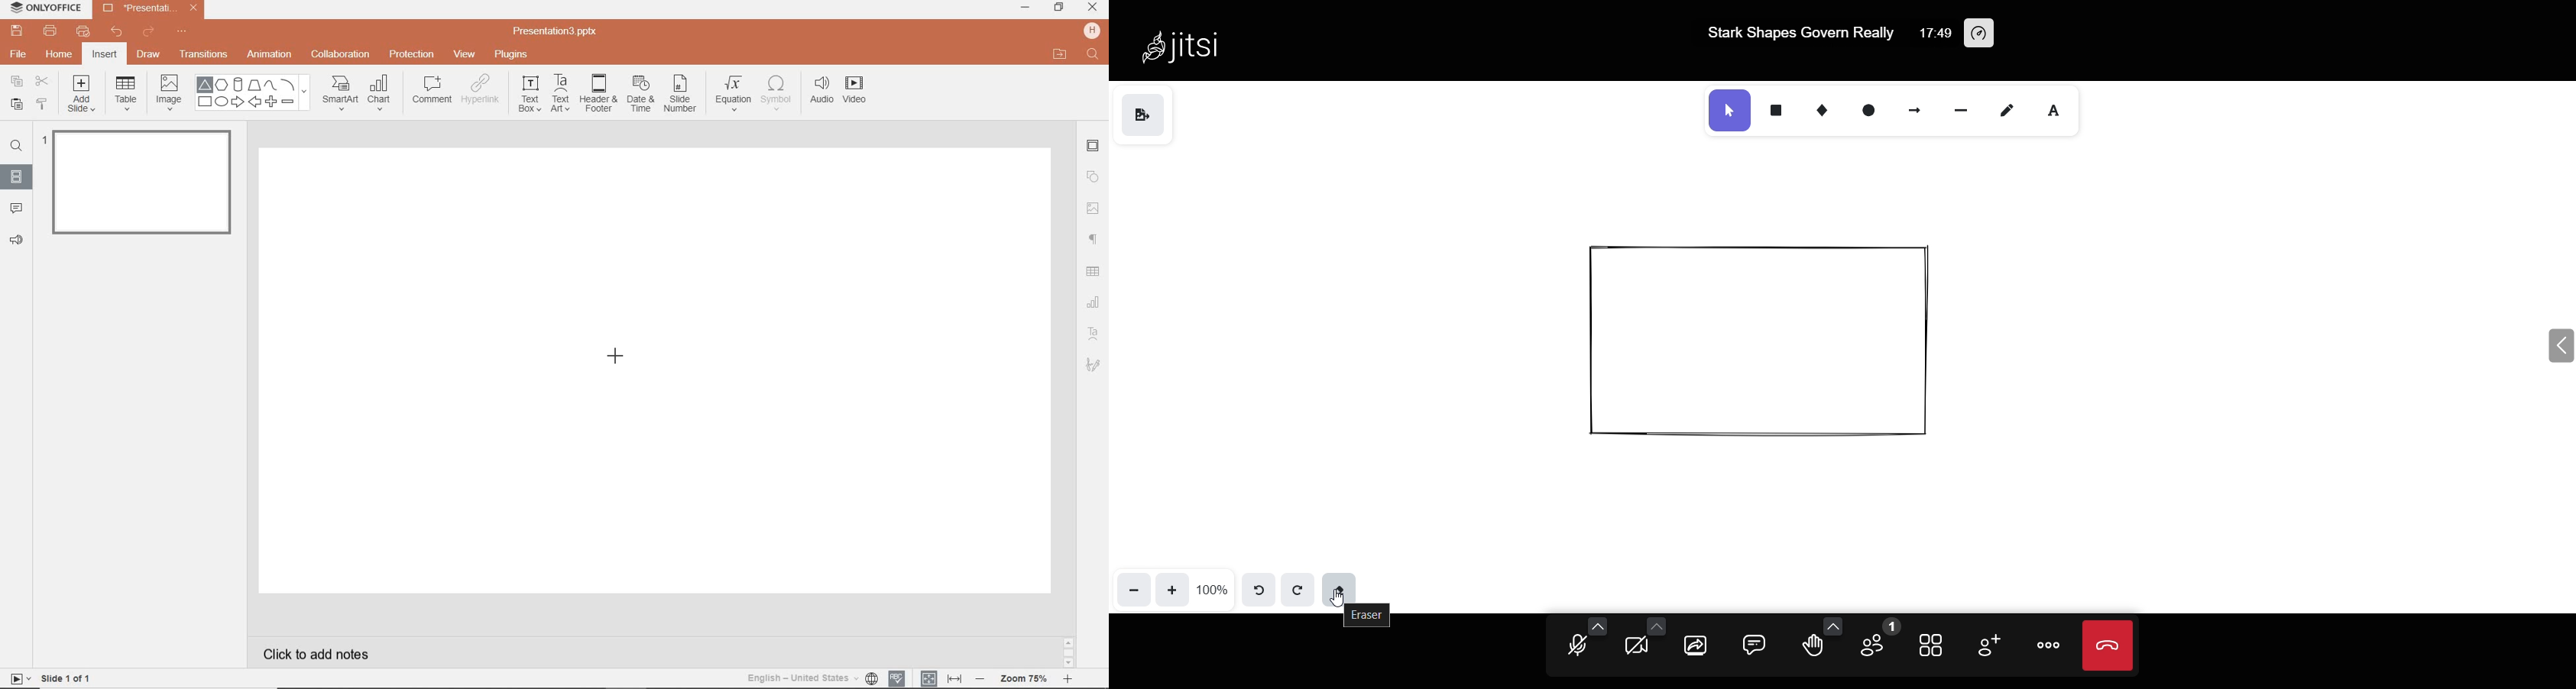 This screenshot has width=2576, height=700. Describe the element at coordinates (1749, 645) in the screenshot. I see `chat` at that location.